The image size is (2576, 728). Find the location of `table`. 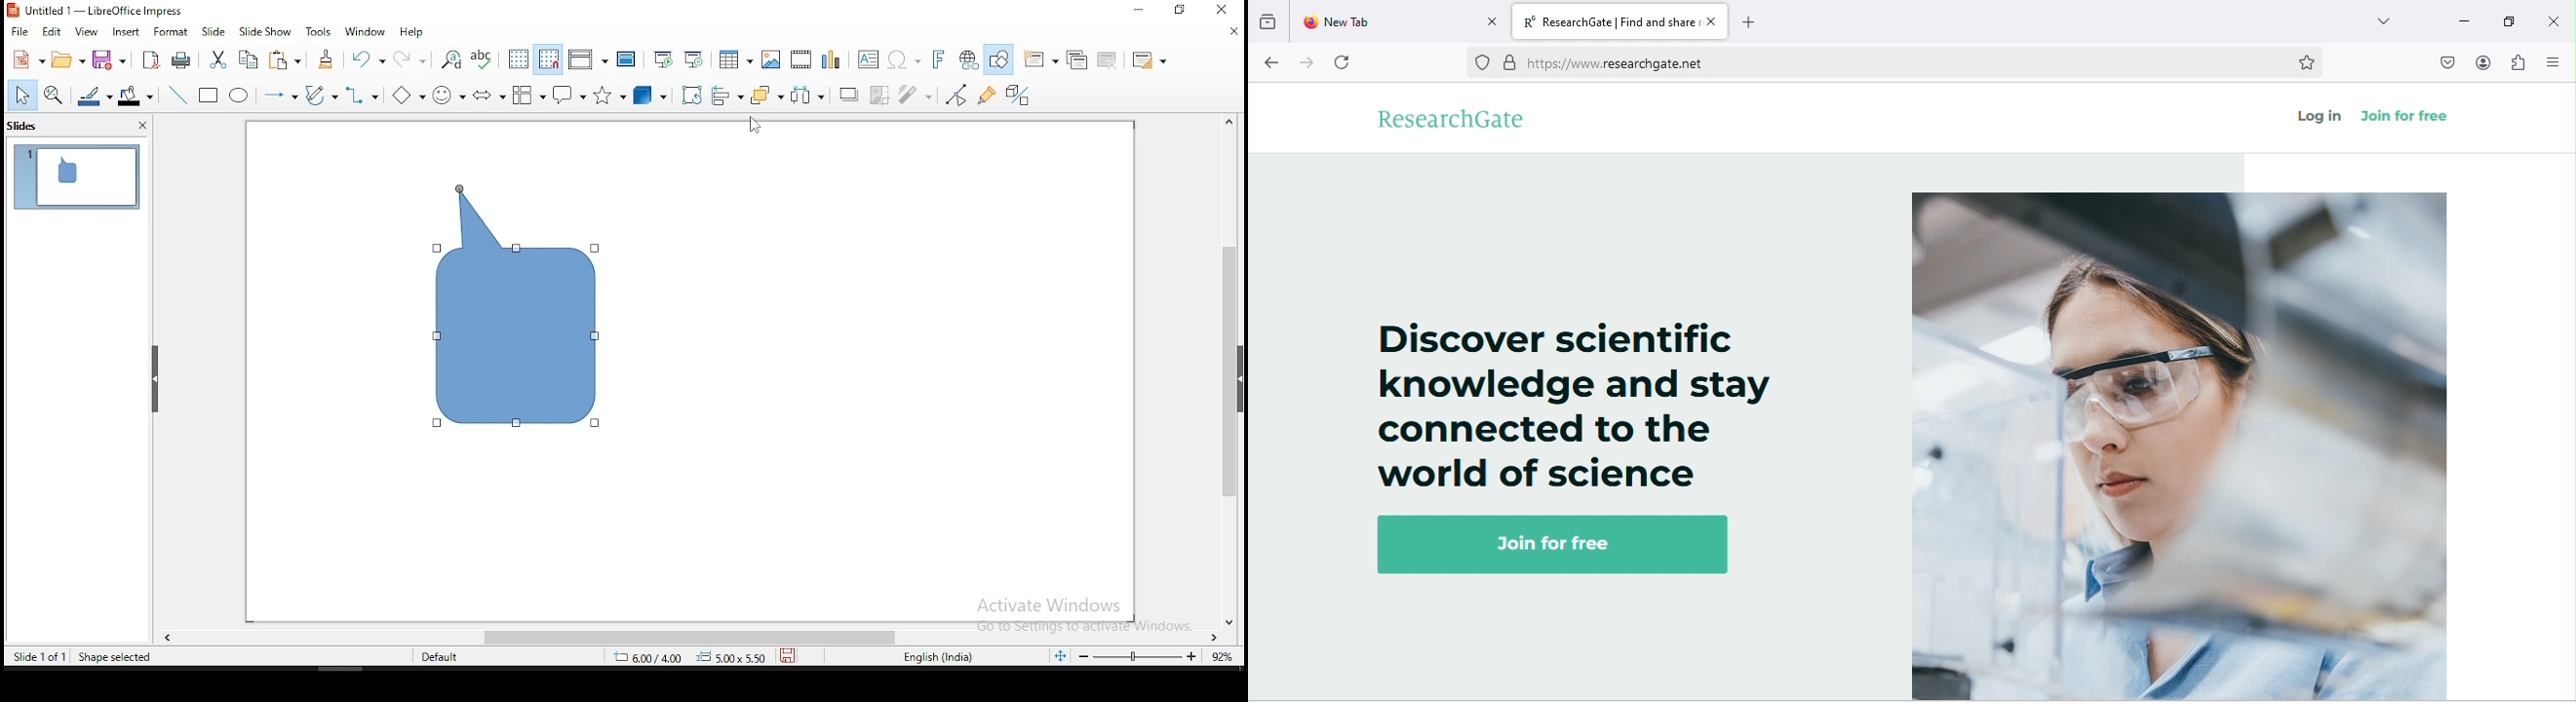

table is located at coordinates (733, 58).